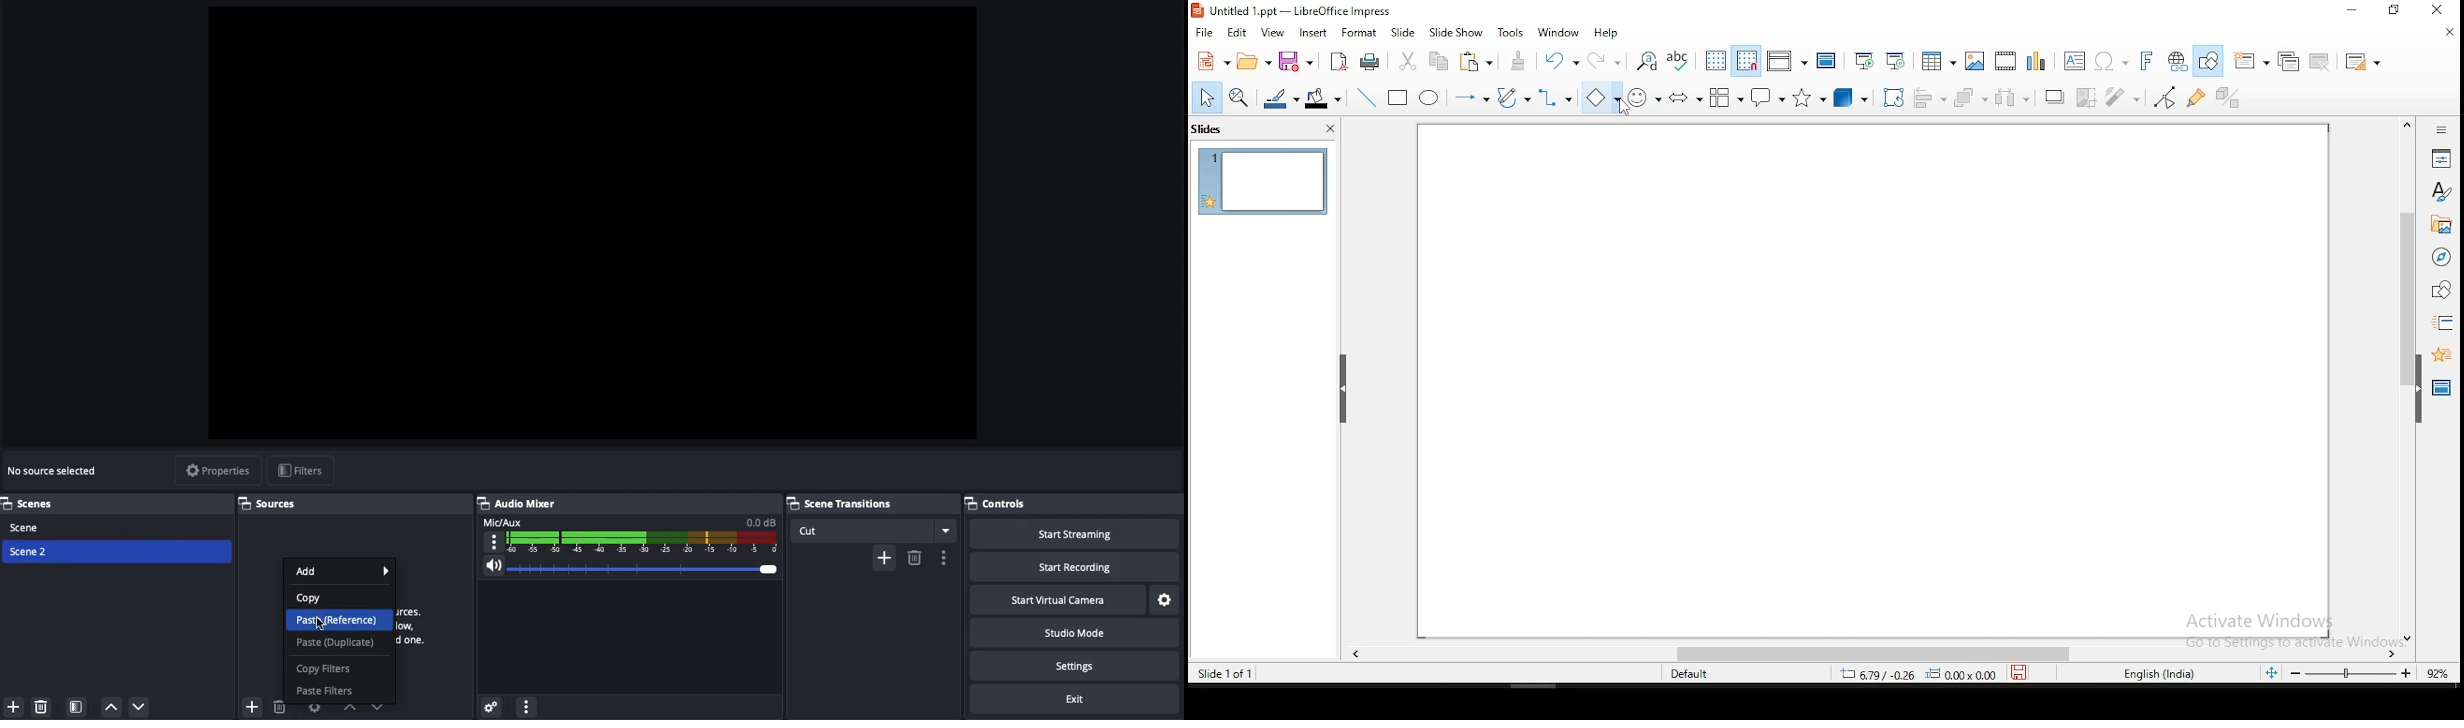 This screenshot has width=2464, height=728. What do you see at coordinates (1974, 59) in the screenshot?
I see `images` at bounding box center [1974, 59].